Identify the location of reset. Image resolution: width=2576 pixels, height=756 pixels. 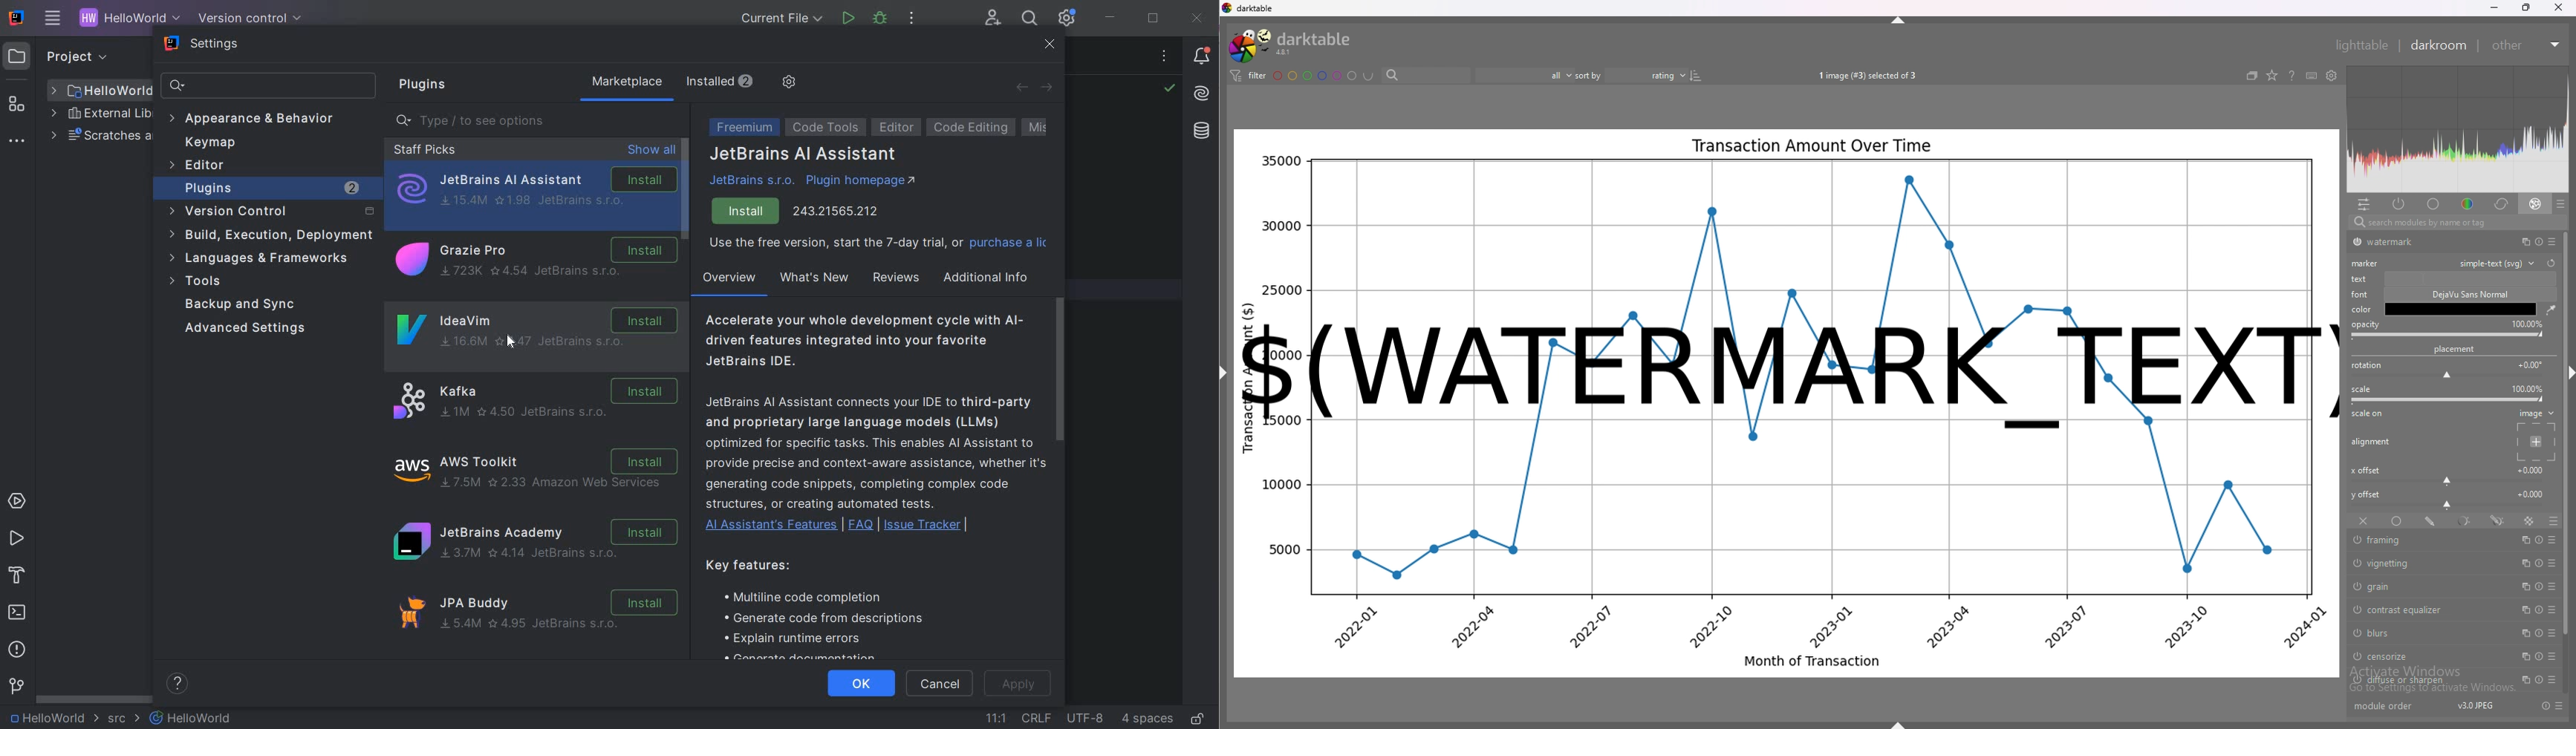
(2546, 706).